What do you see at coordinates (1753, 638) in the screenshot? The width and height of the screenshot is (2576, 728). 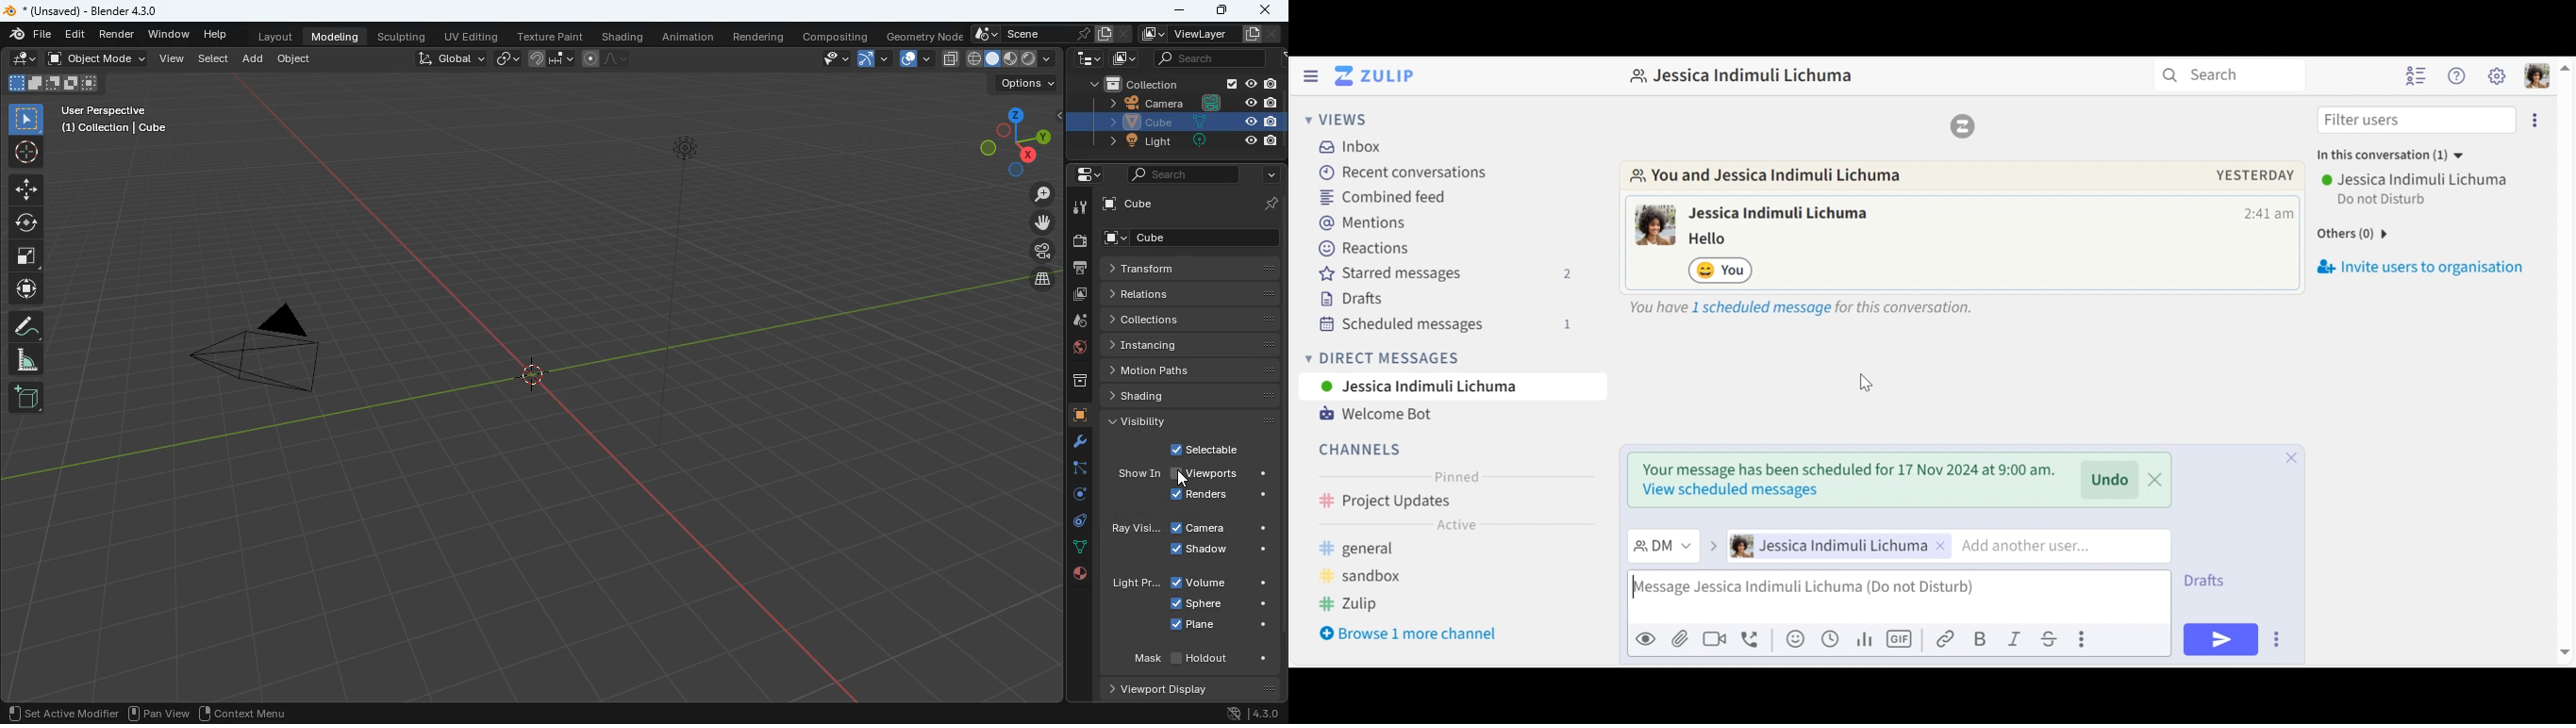 I see `Add Call` at bounding box center [1753, 638].